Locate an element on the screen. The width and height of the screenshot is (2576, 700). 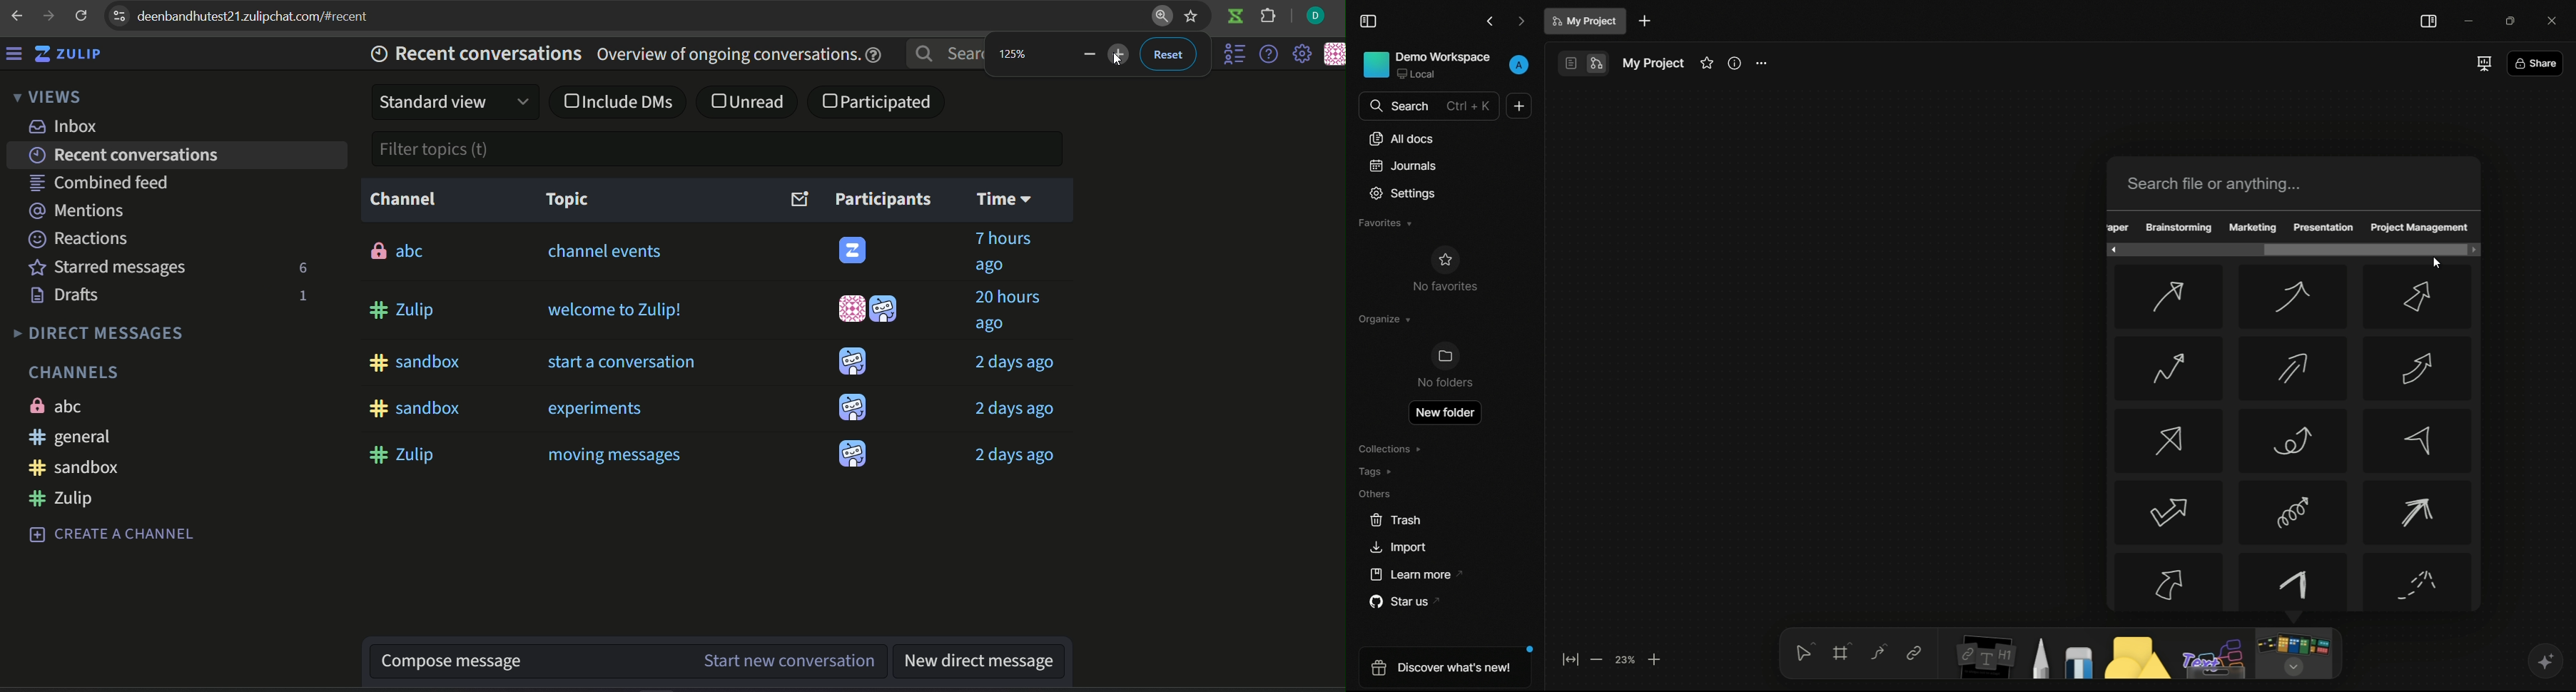
help is located at coordinates (1267, 55).